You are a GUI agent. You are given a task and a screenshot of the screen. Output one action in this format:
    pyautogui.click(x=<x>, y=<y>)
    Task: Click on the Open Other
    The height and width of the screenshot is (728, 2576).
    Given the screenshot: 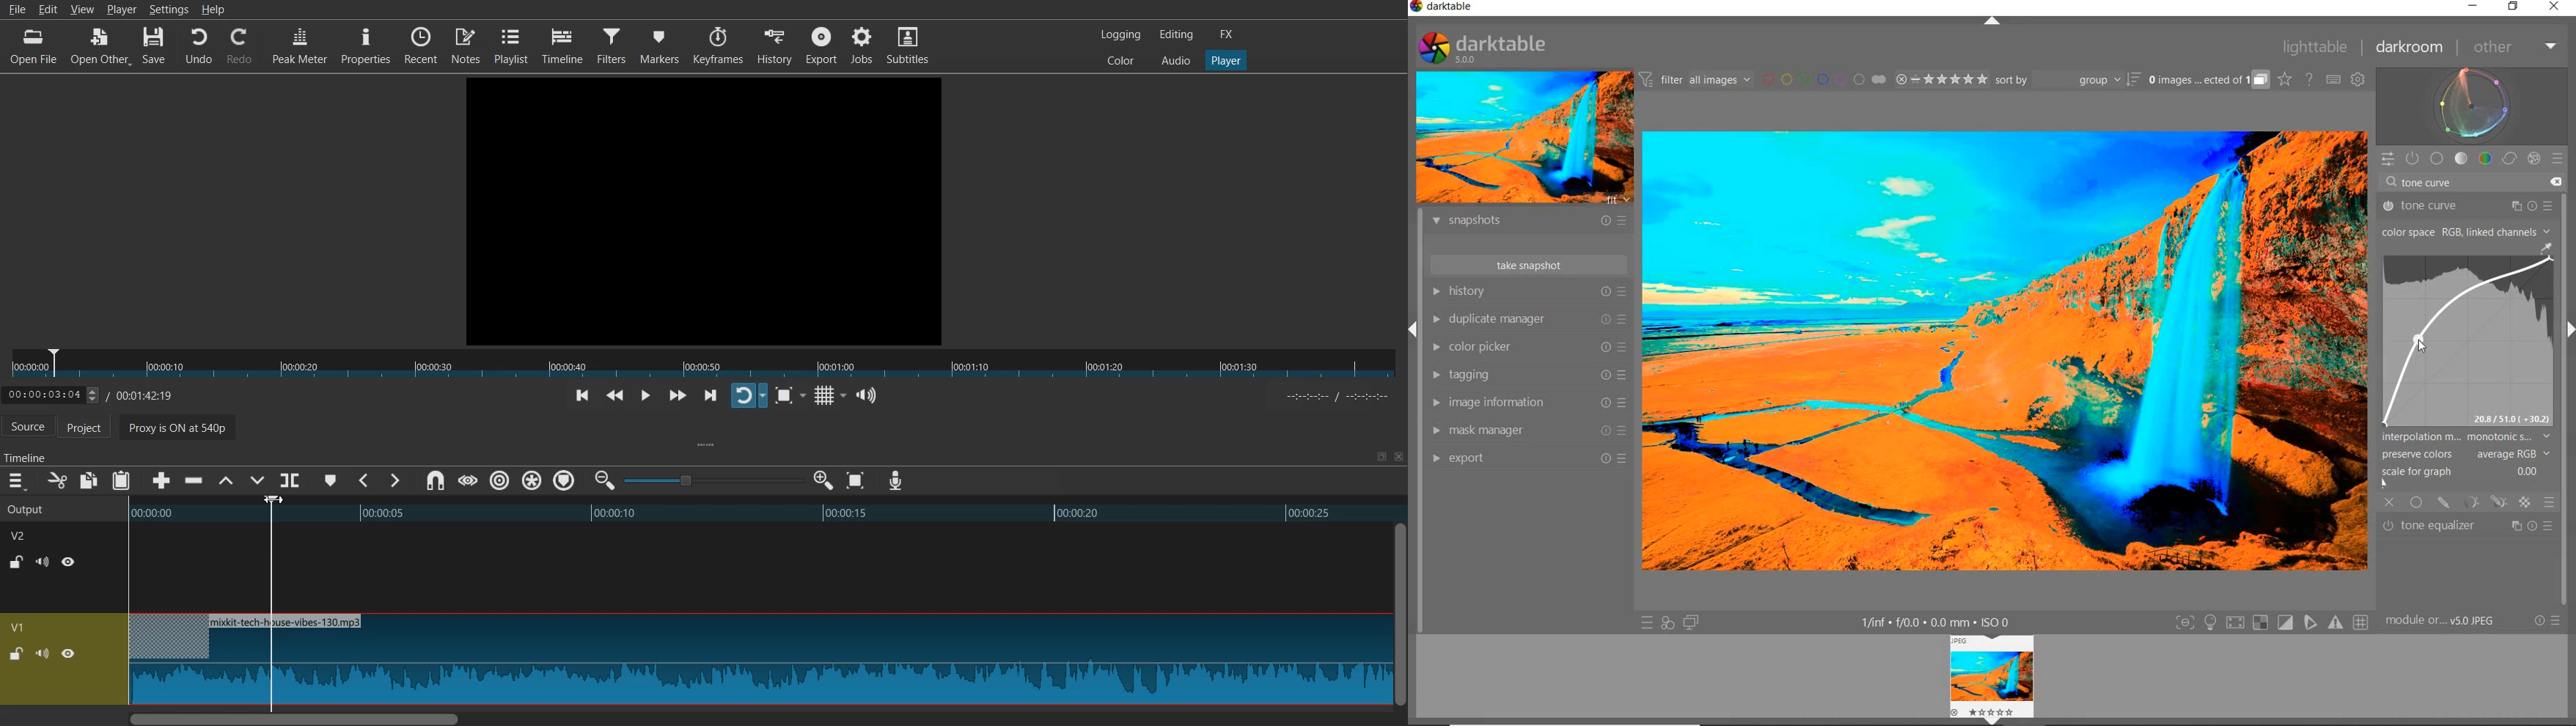 What is the action you would take?
    pyautogui.click(x=100, y=47)
    